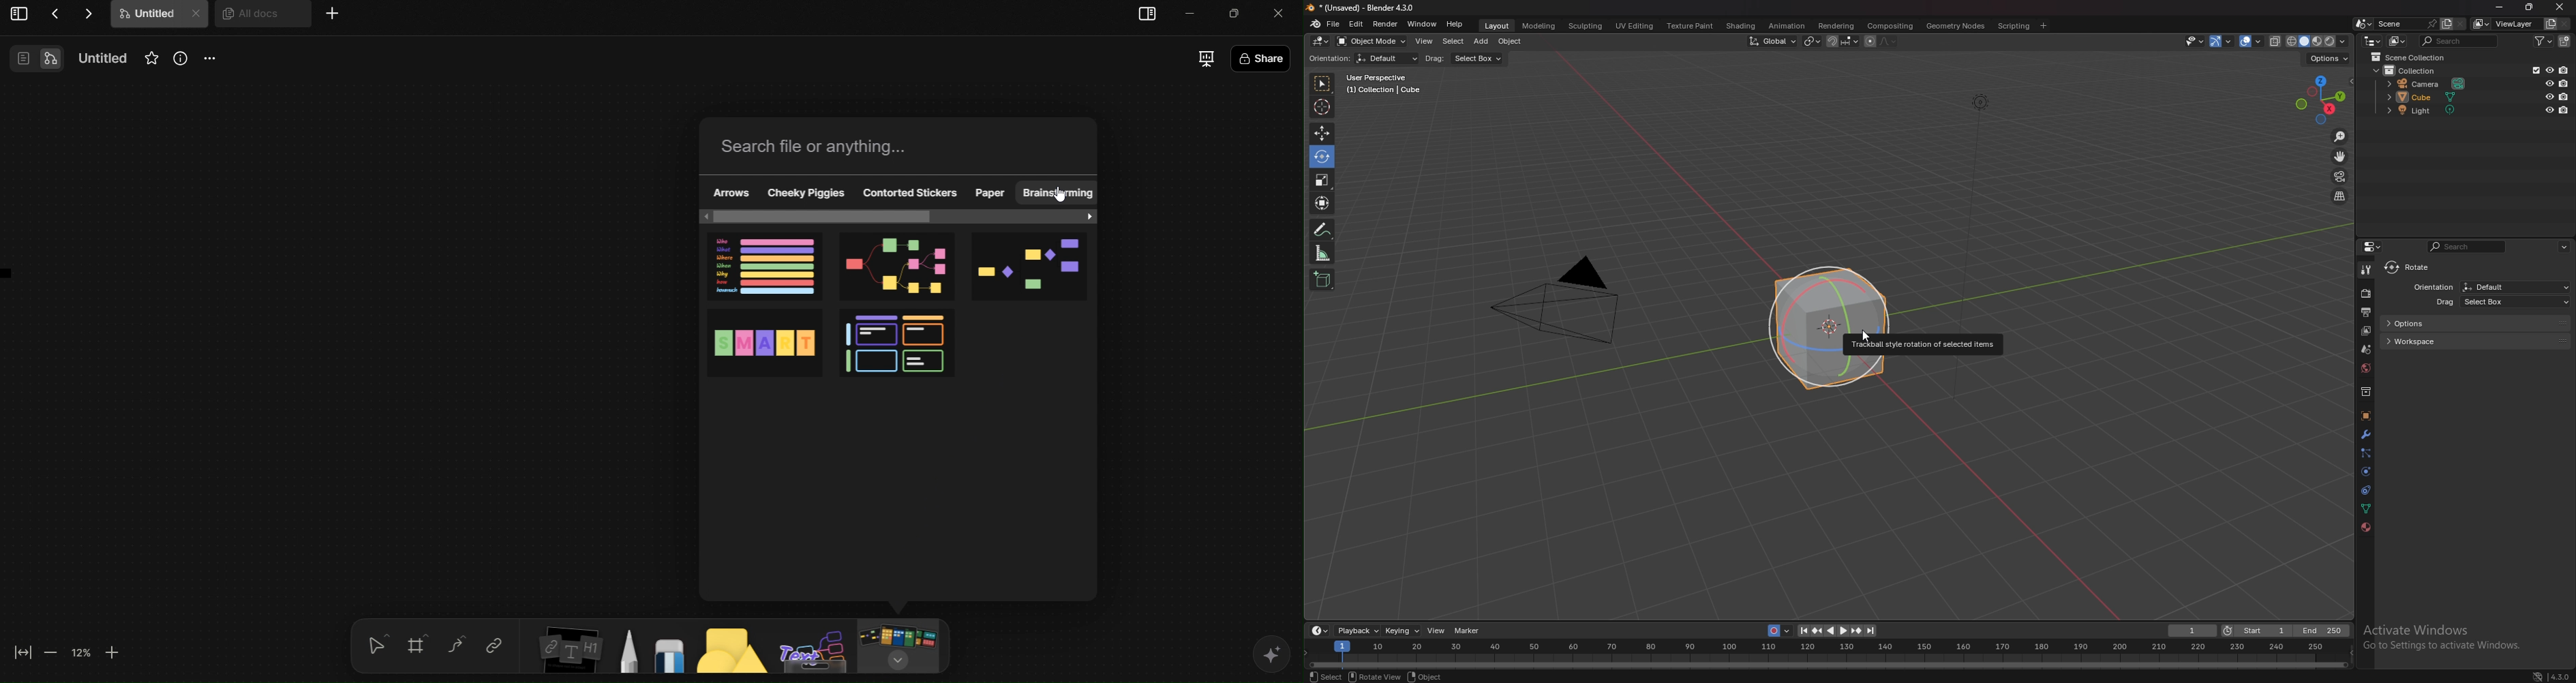  Describe the element at coordinates (2045, 25) in the screenshot. I see `add workspace` at that location.